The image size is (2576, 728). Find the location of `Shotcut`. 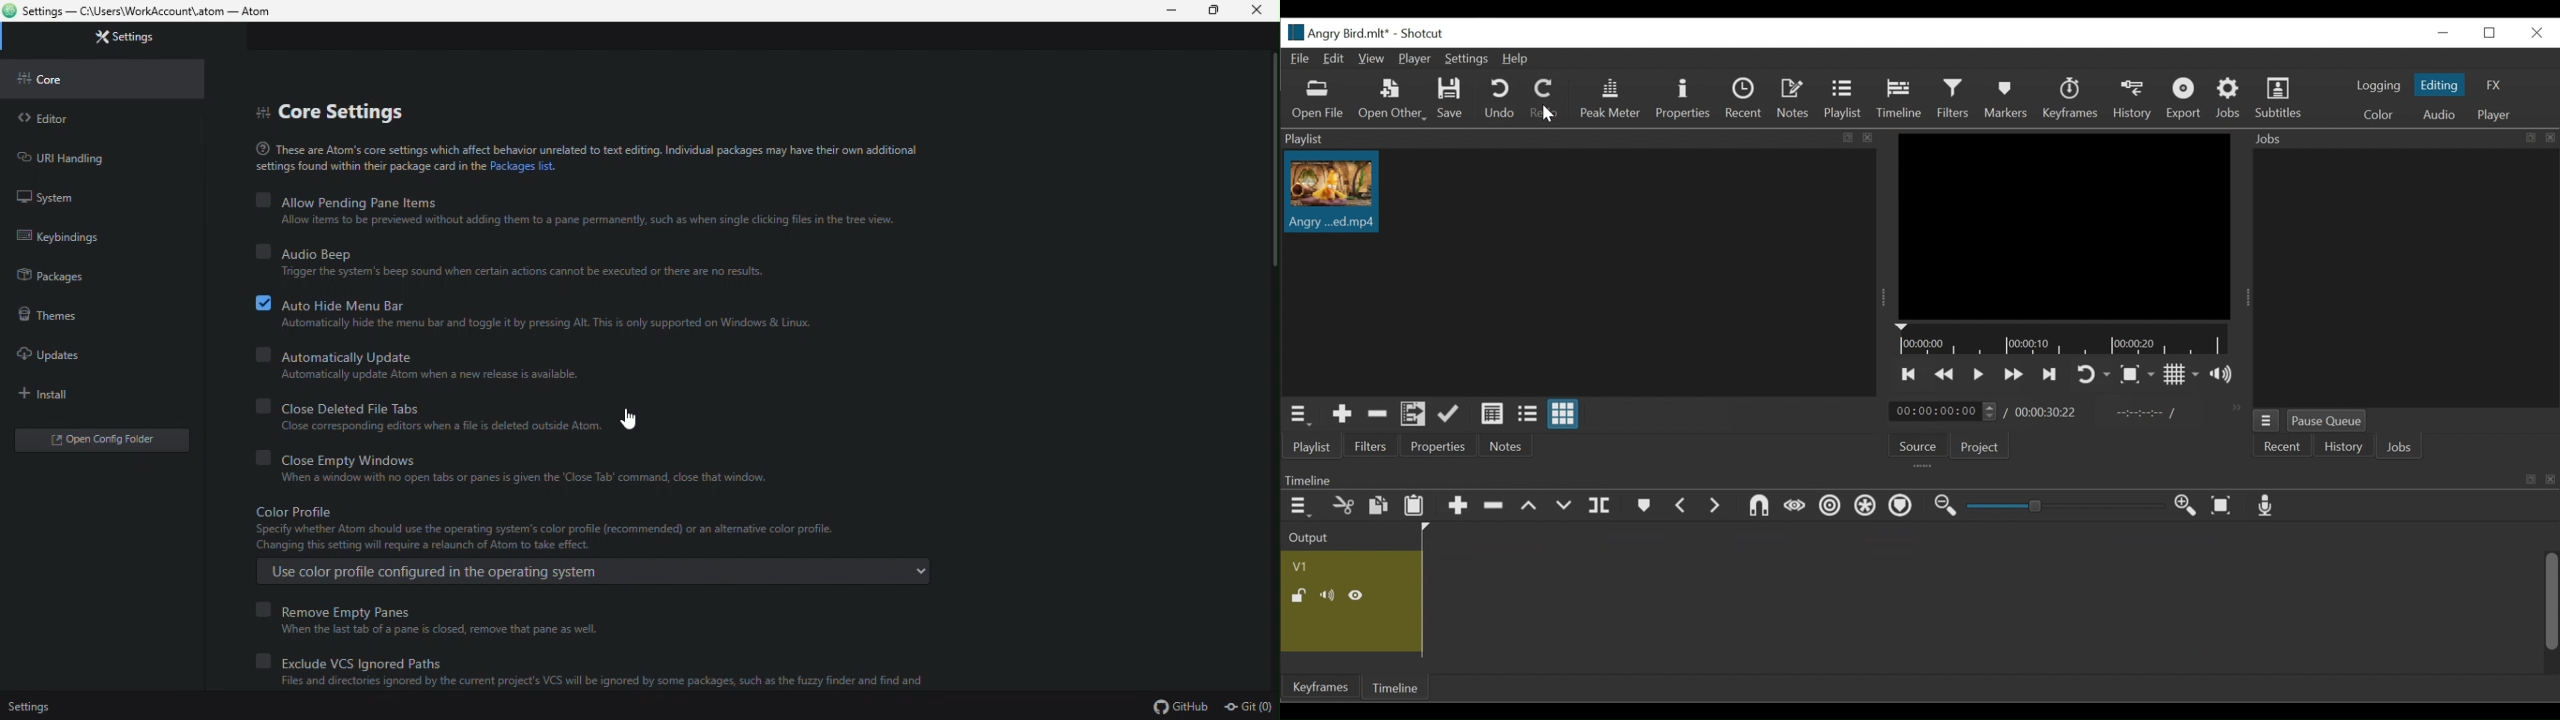

Shotcut is located at coordinates (1418, 34).